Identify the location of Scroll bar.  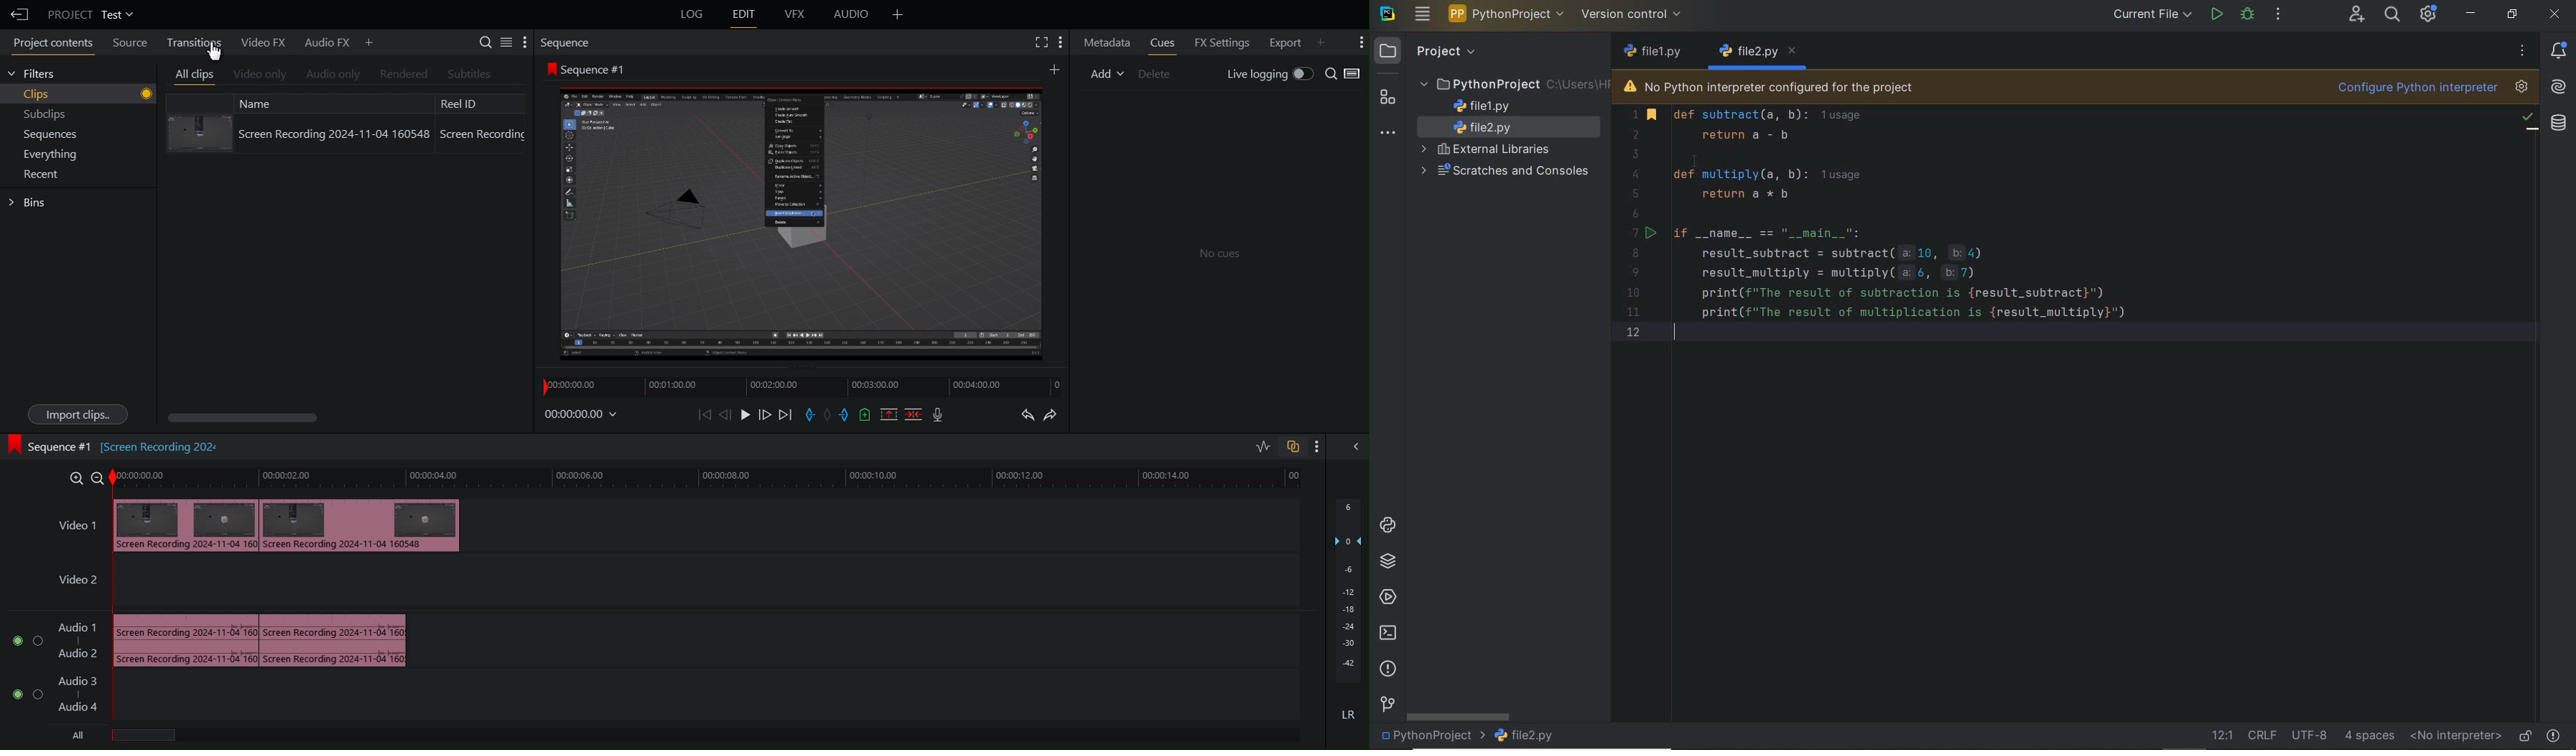
(266, 418).